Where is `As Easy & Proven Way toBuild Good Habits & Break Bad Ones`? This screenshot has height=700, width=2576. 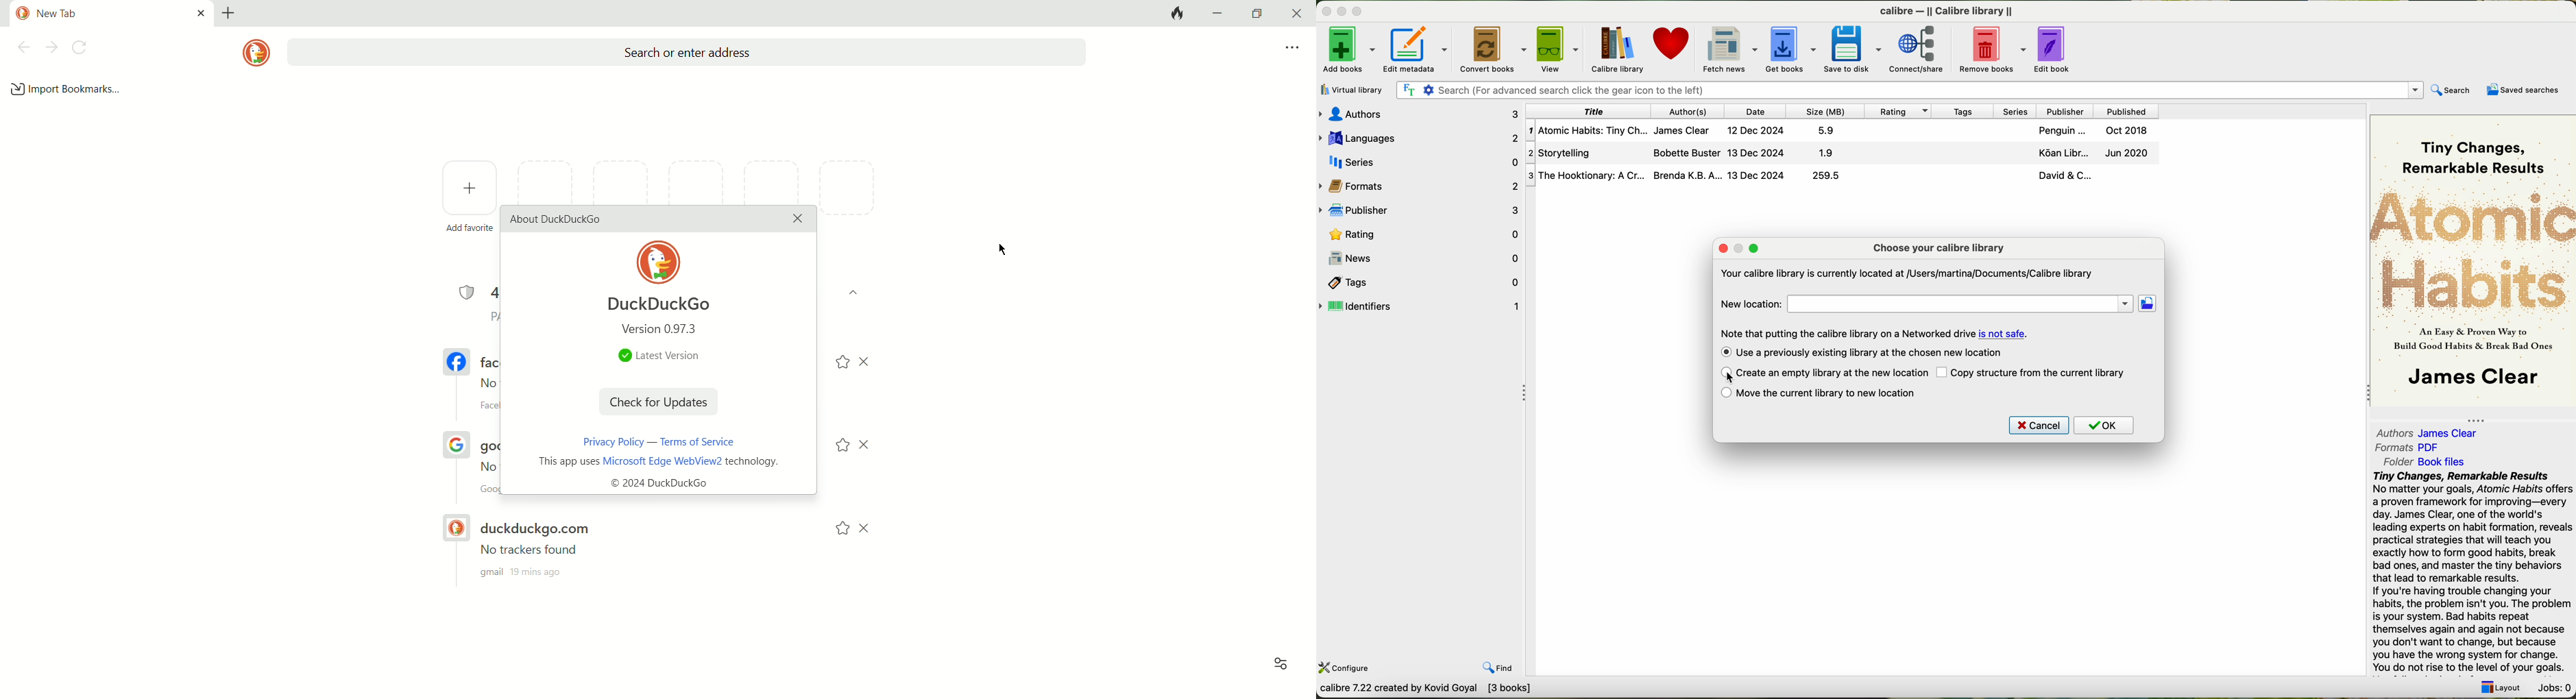
As Easy & Proven Way toBuild Good Habits & Break Bad Ones is located at coordinates (2468, 340).